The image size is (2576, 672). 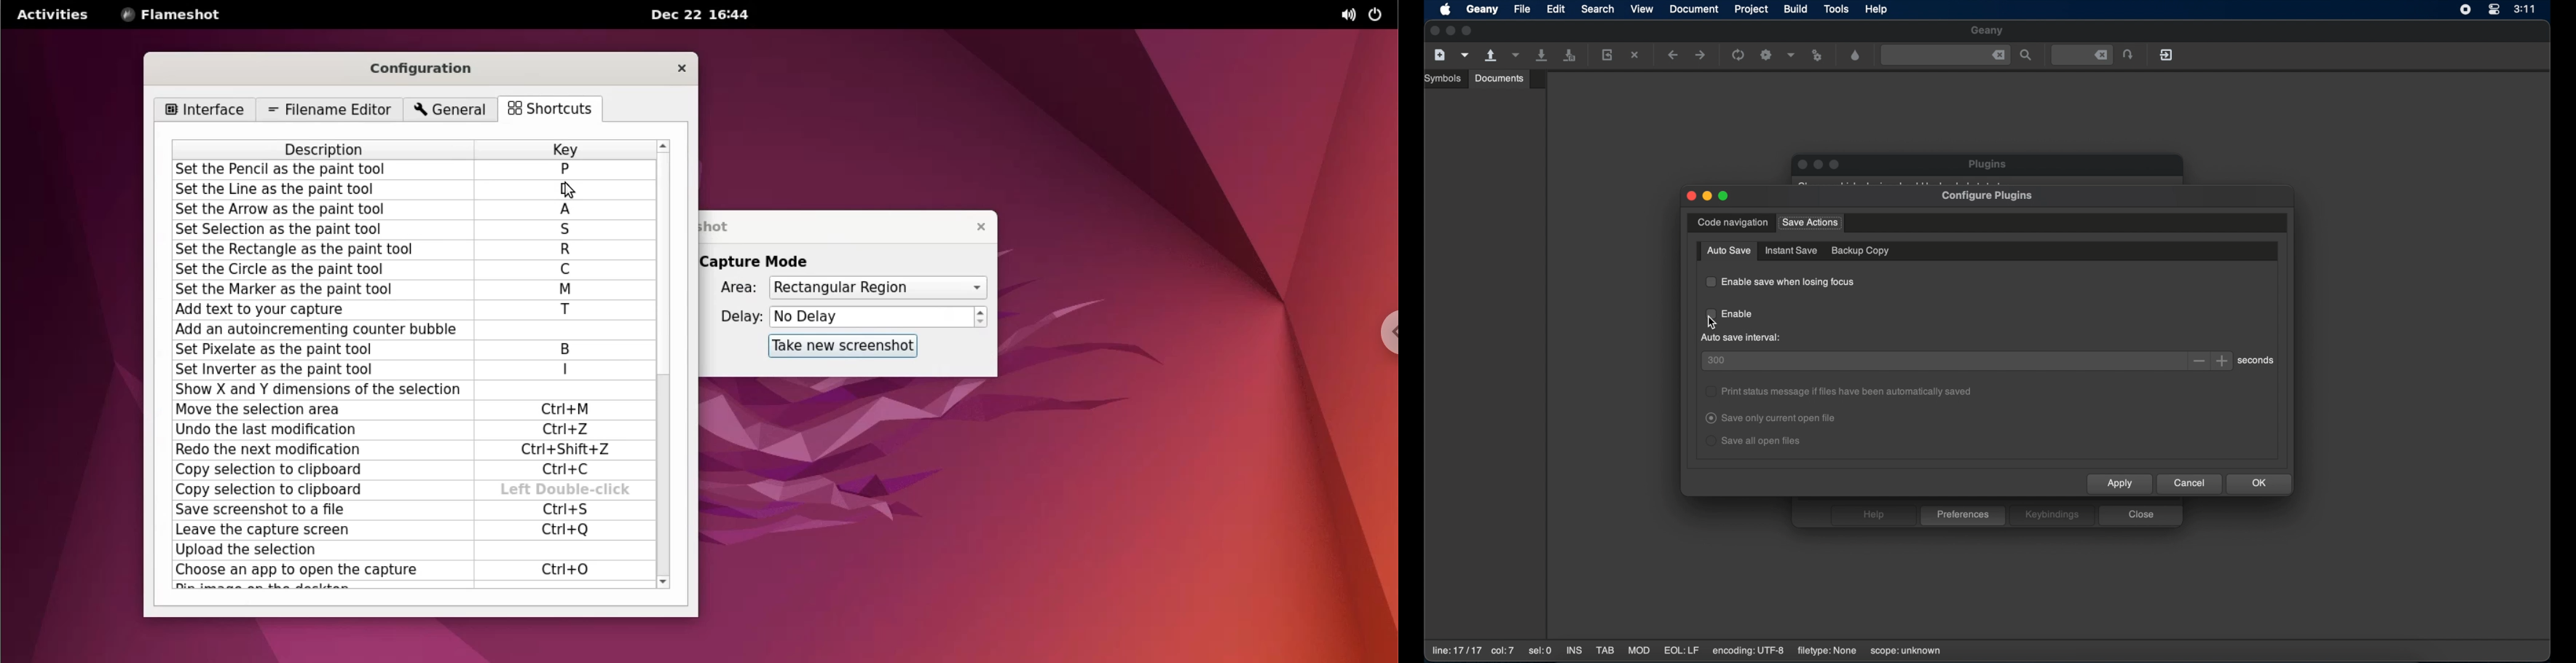 I want to click on B, so click(x=573, y=349).